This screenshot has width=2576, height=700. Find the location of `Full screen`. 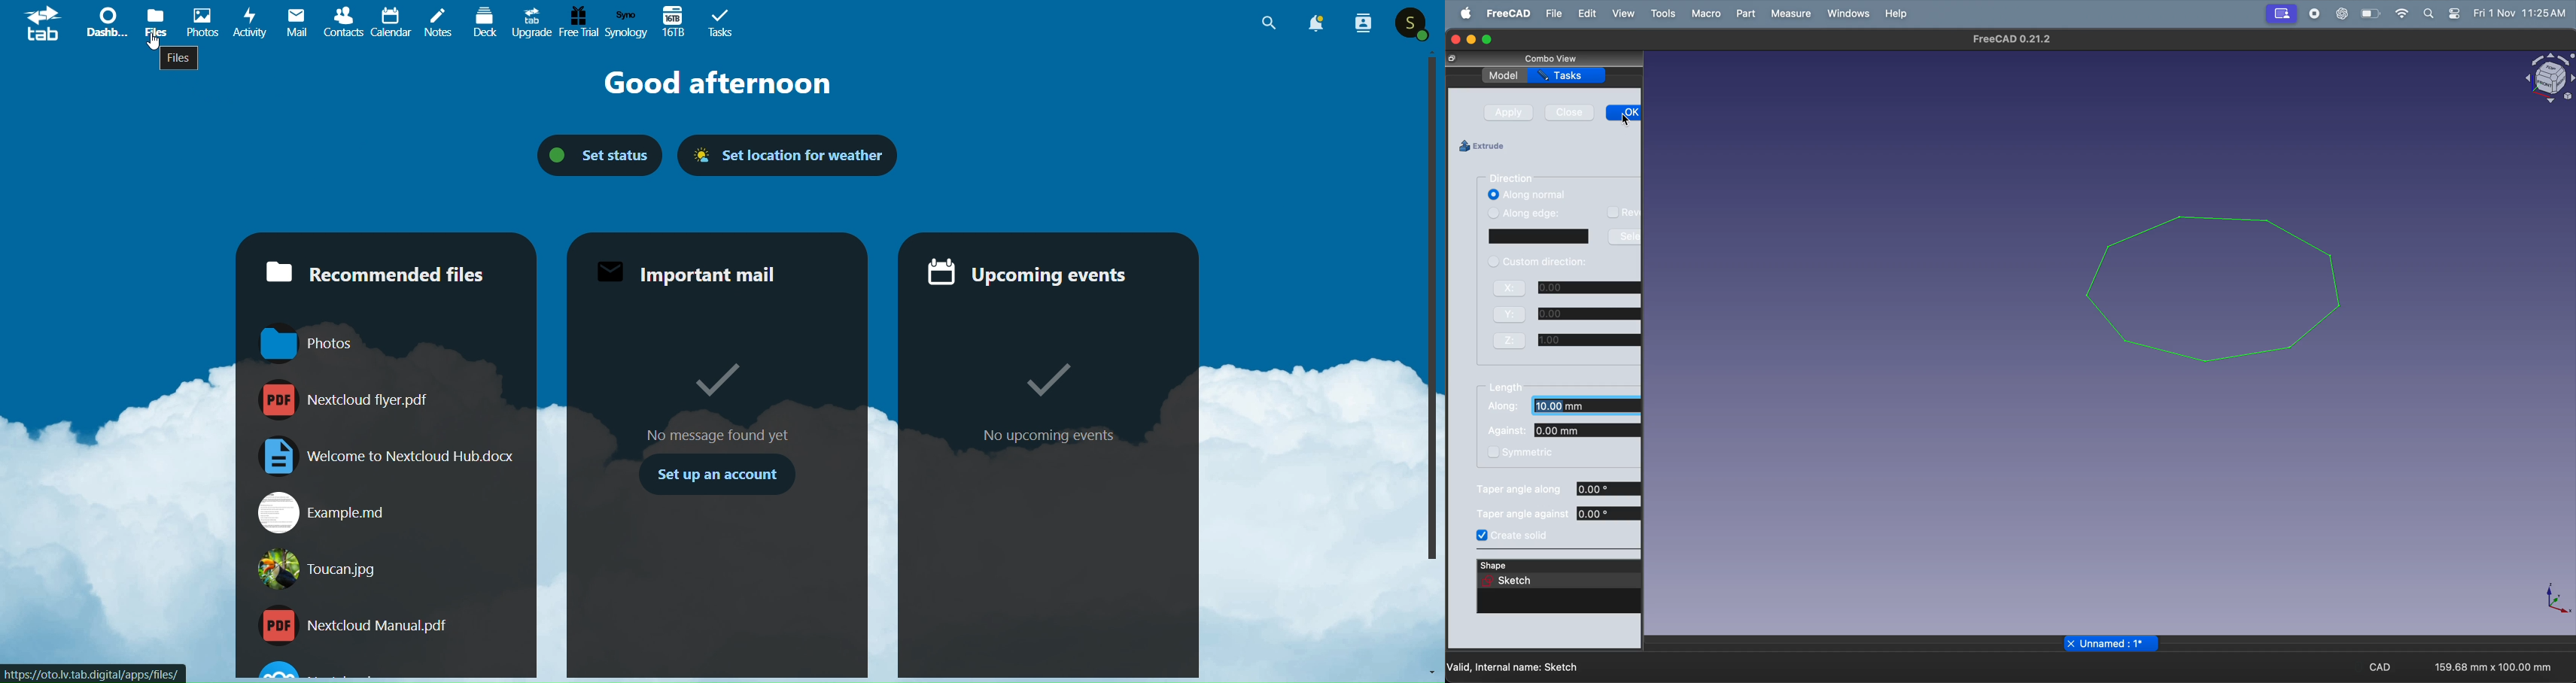

Full screen is located at coordinates (1454, 59).